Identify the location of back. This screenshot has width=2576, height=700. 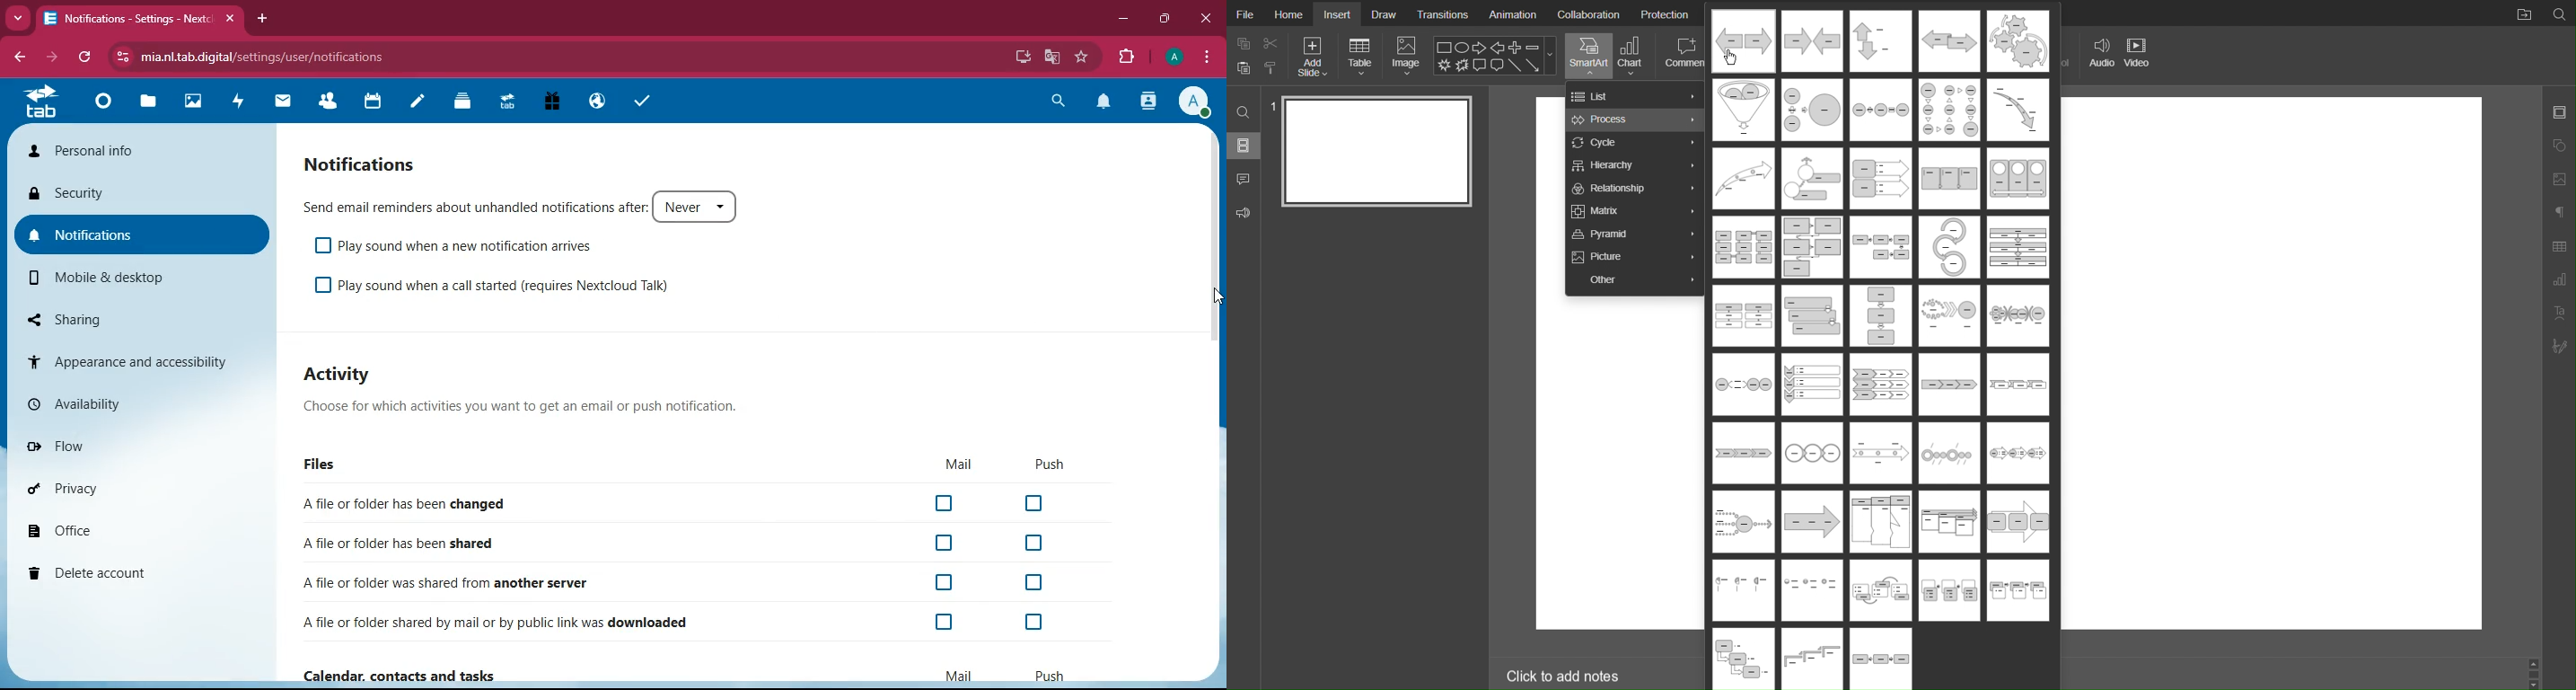
(17, 57).